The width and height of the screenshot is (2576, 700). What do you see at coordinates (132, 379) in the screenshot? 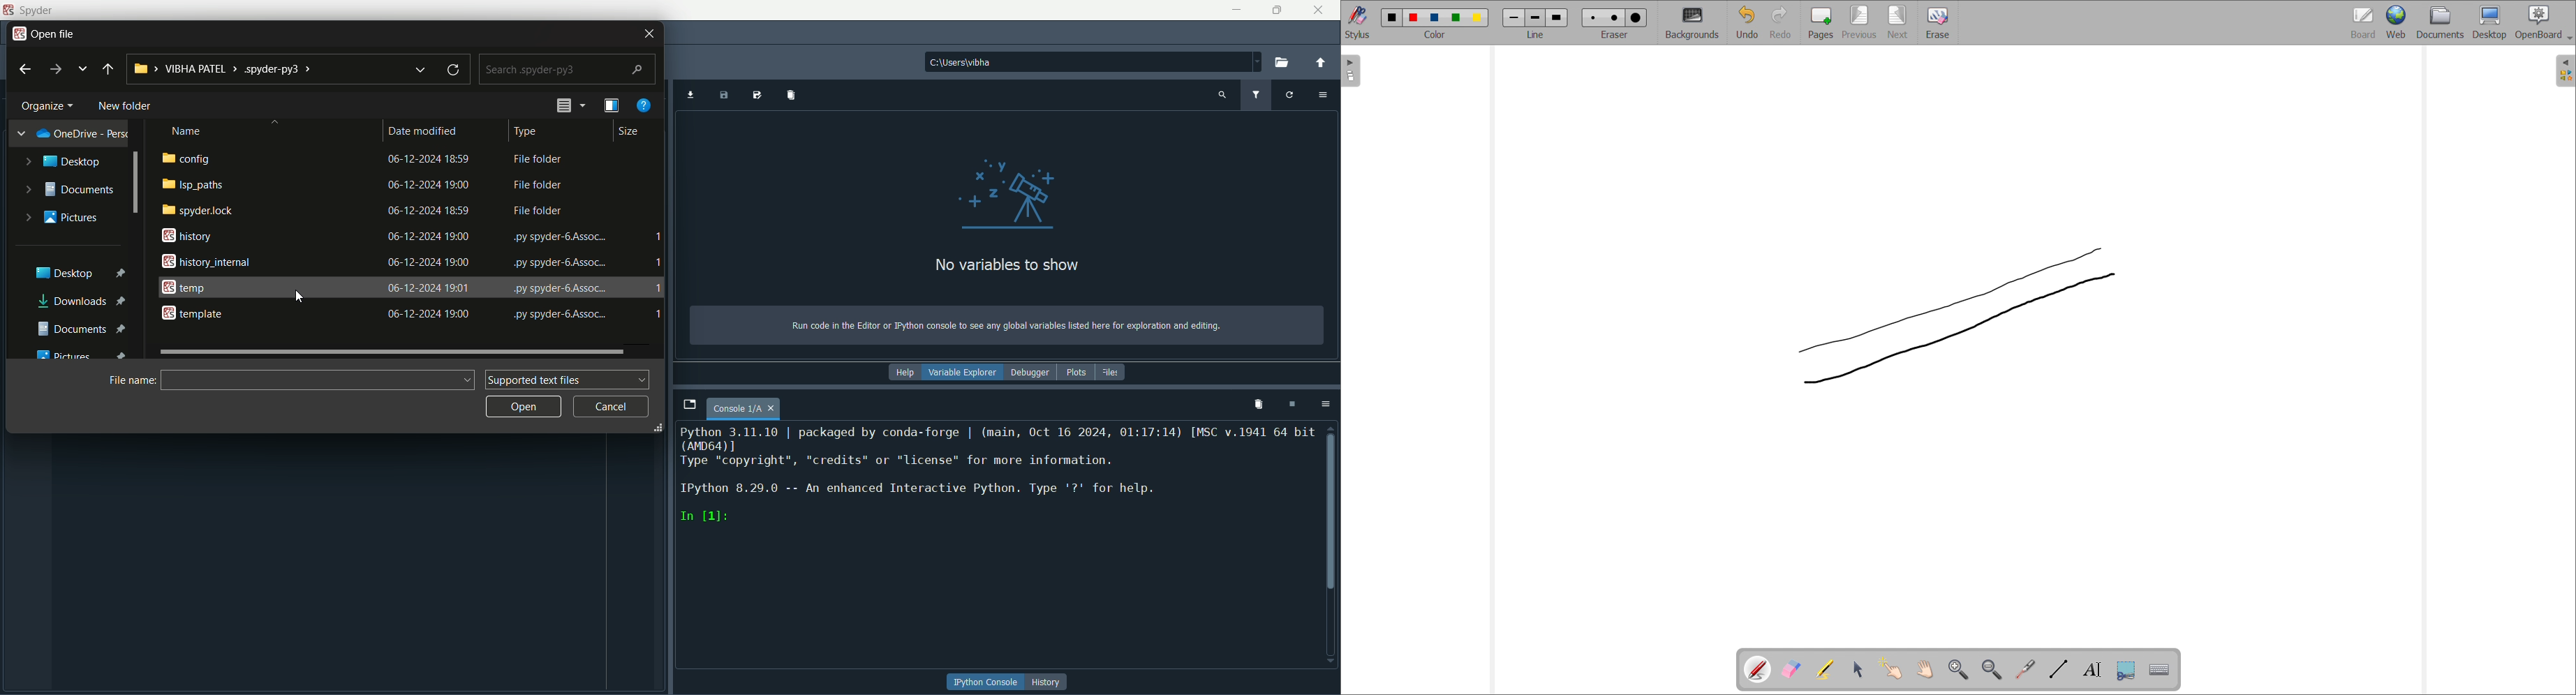
I see `file name` at bounding box center [132, 379].